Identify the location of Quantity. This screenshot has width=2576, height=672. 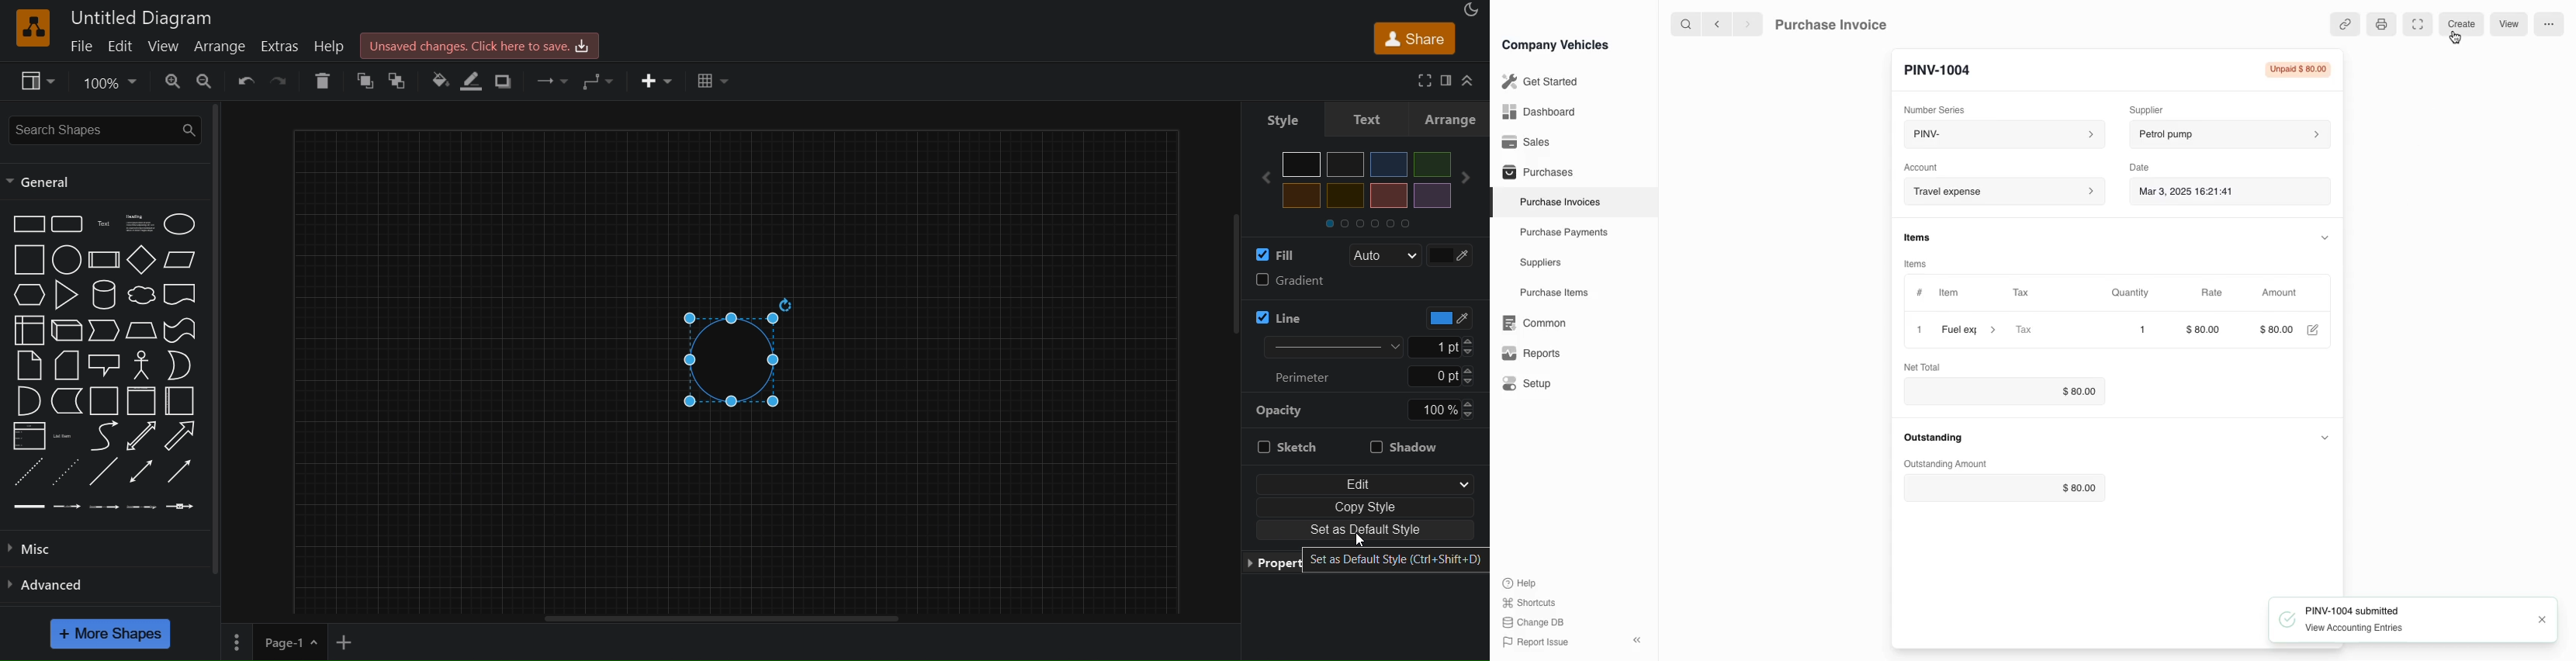
(2133, 293).